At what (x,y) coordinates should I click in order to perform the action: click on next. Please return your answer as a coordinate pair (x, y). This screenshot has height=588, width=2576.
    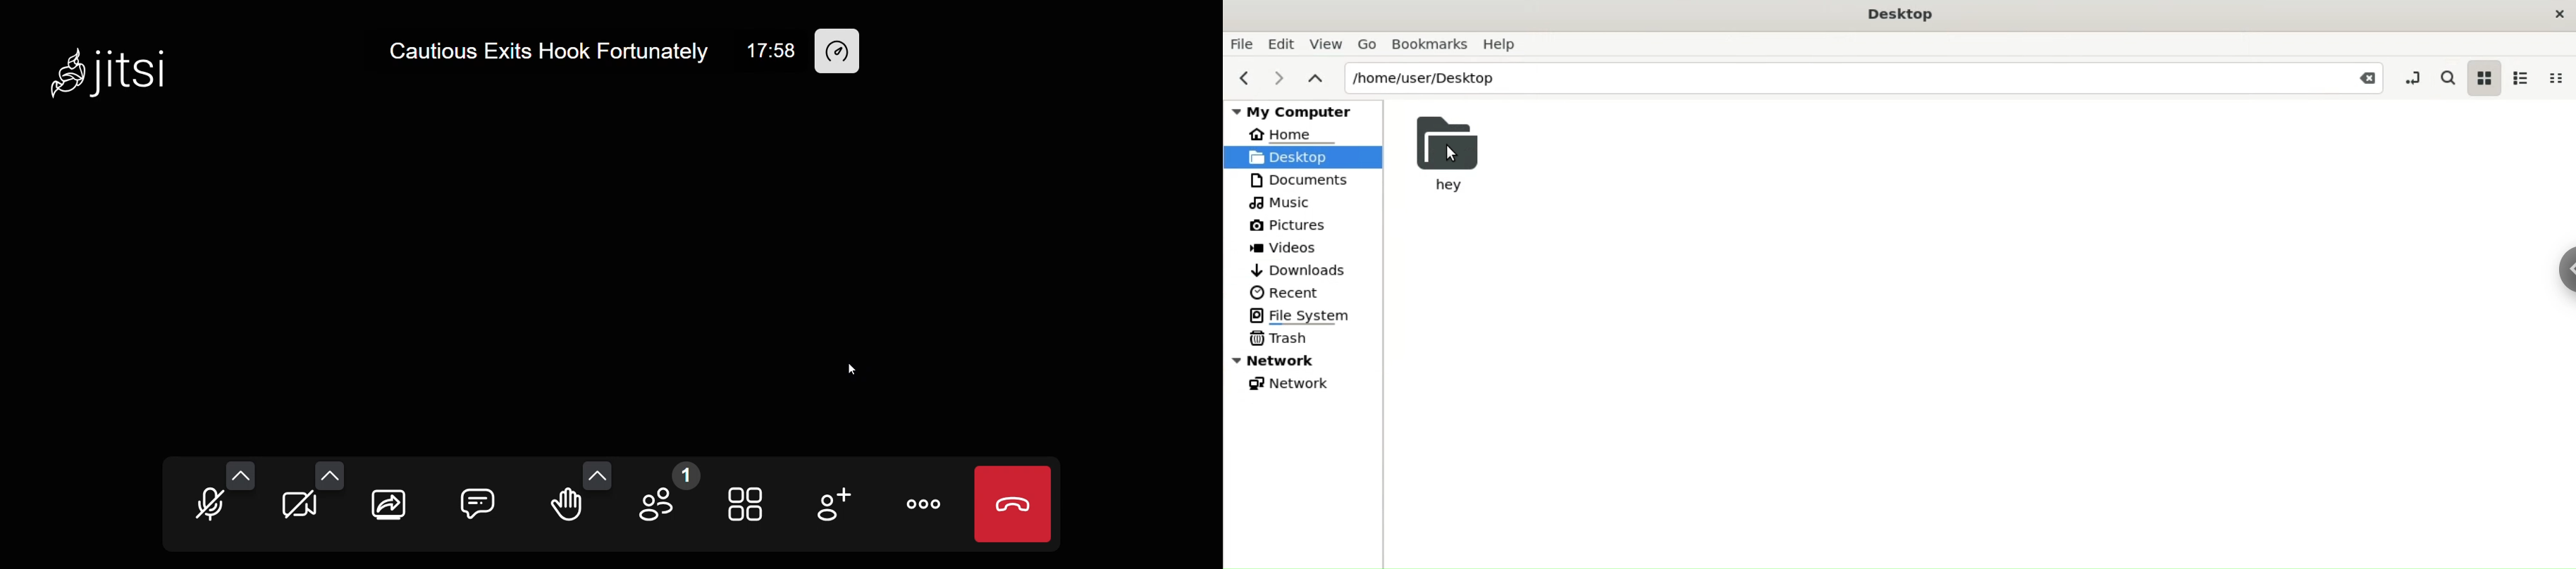
    Looking at the image, I should click on (1275, 77).